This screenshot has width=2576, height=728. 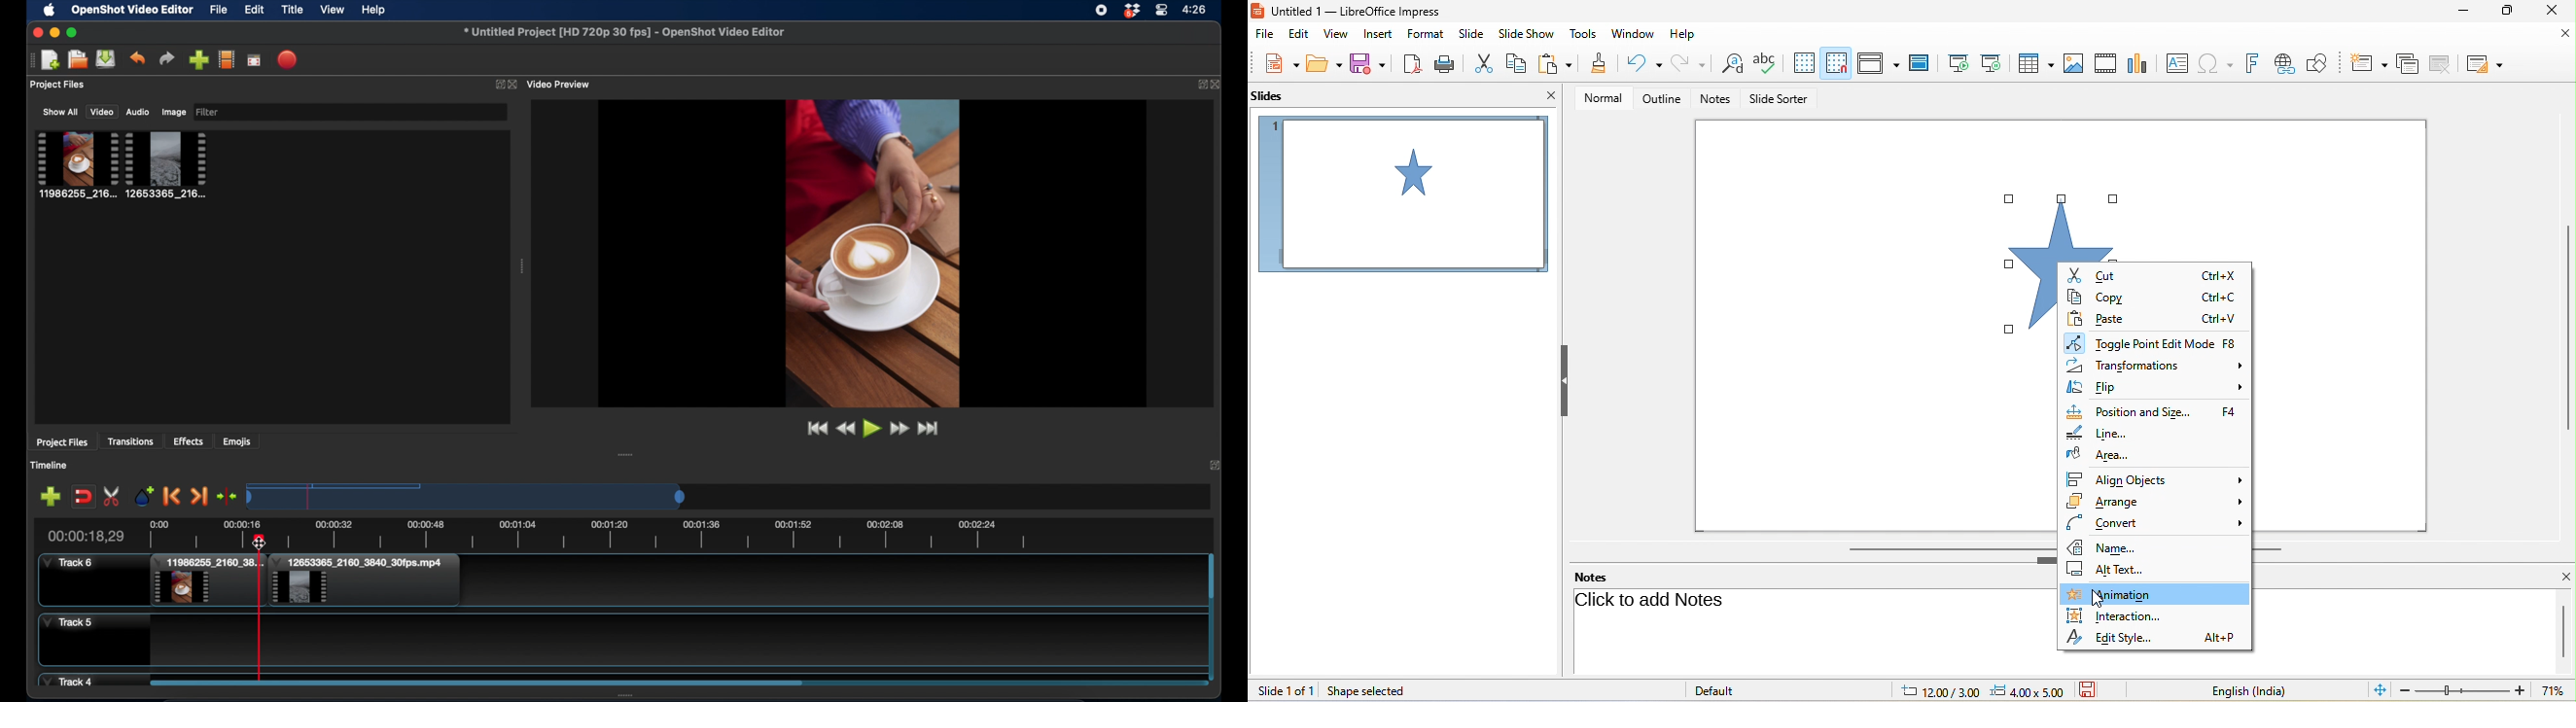 I want to click on insert, so click(x=1376, y=35).